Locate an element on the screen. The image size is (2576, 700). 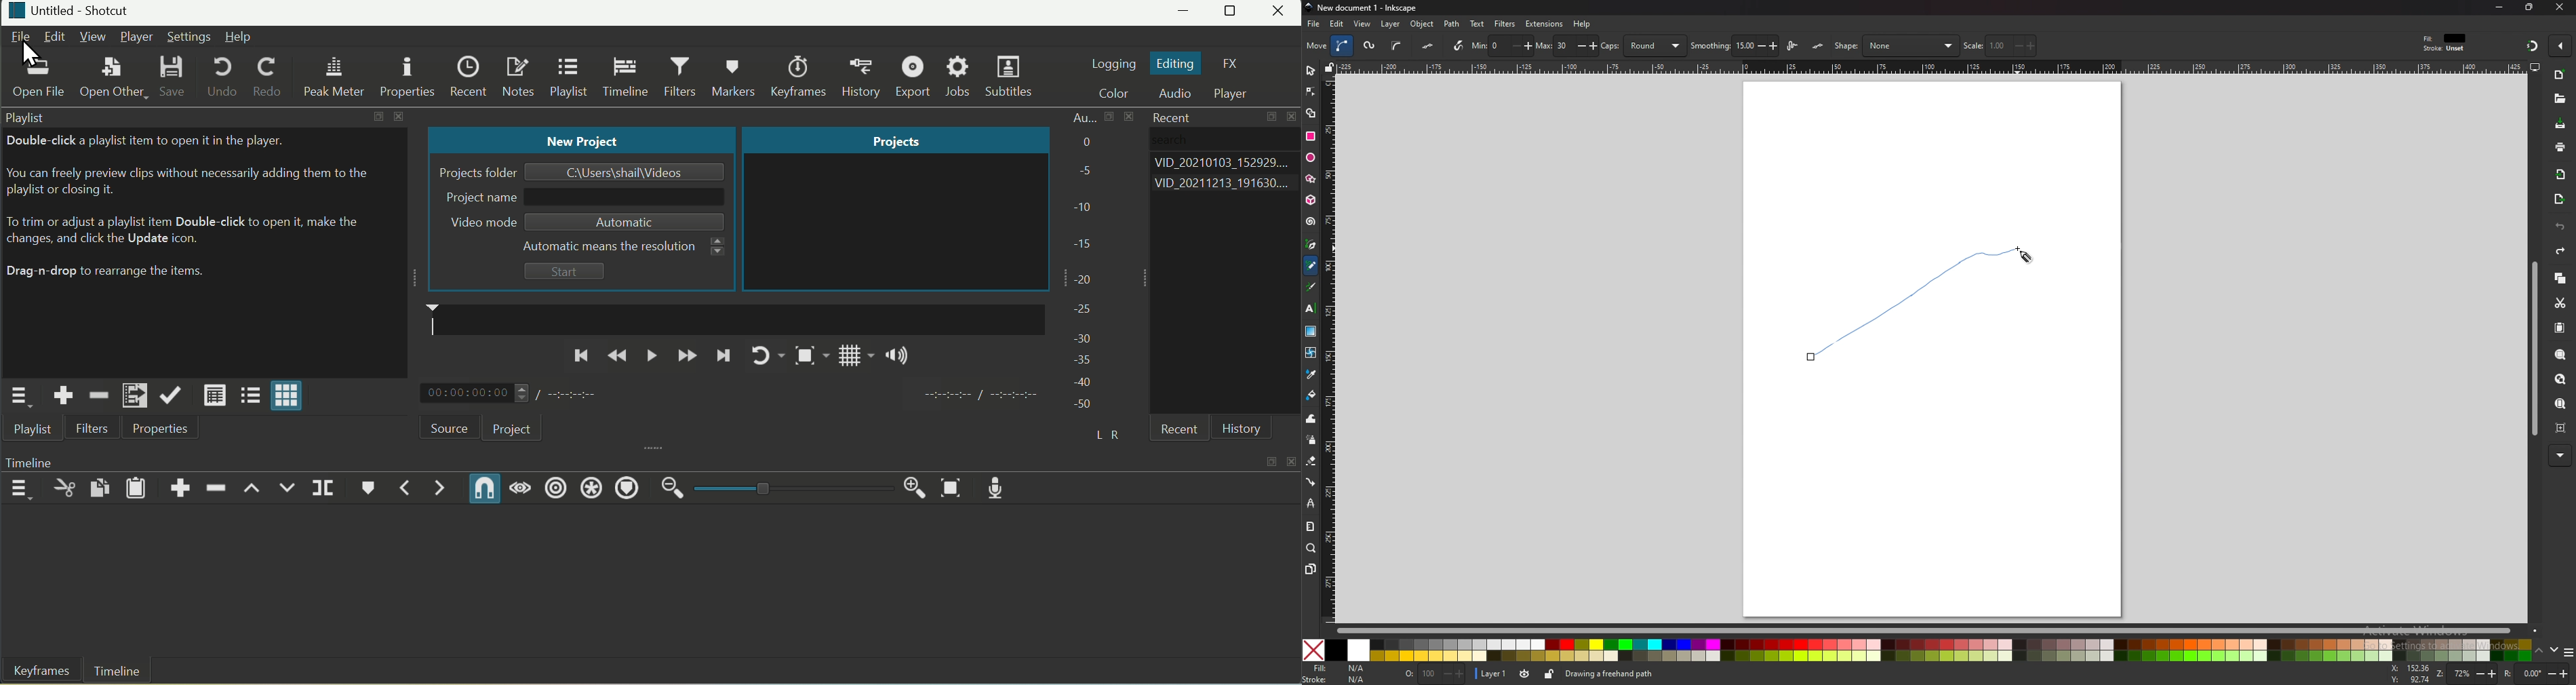
Recent is located at coordinates (1183, 431).